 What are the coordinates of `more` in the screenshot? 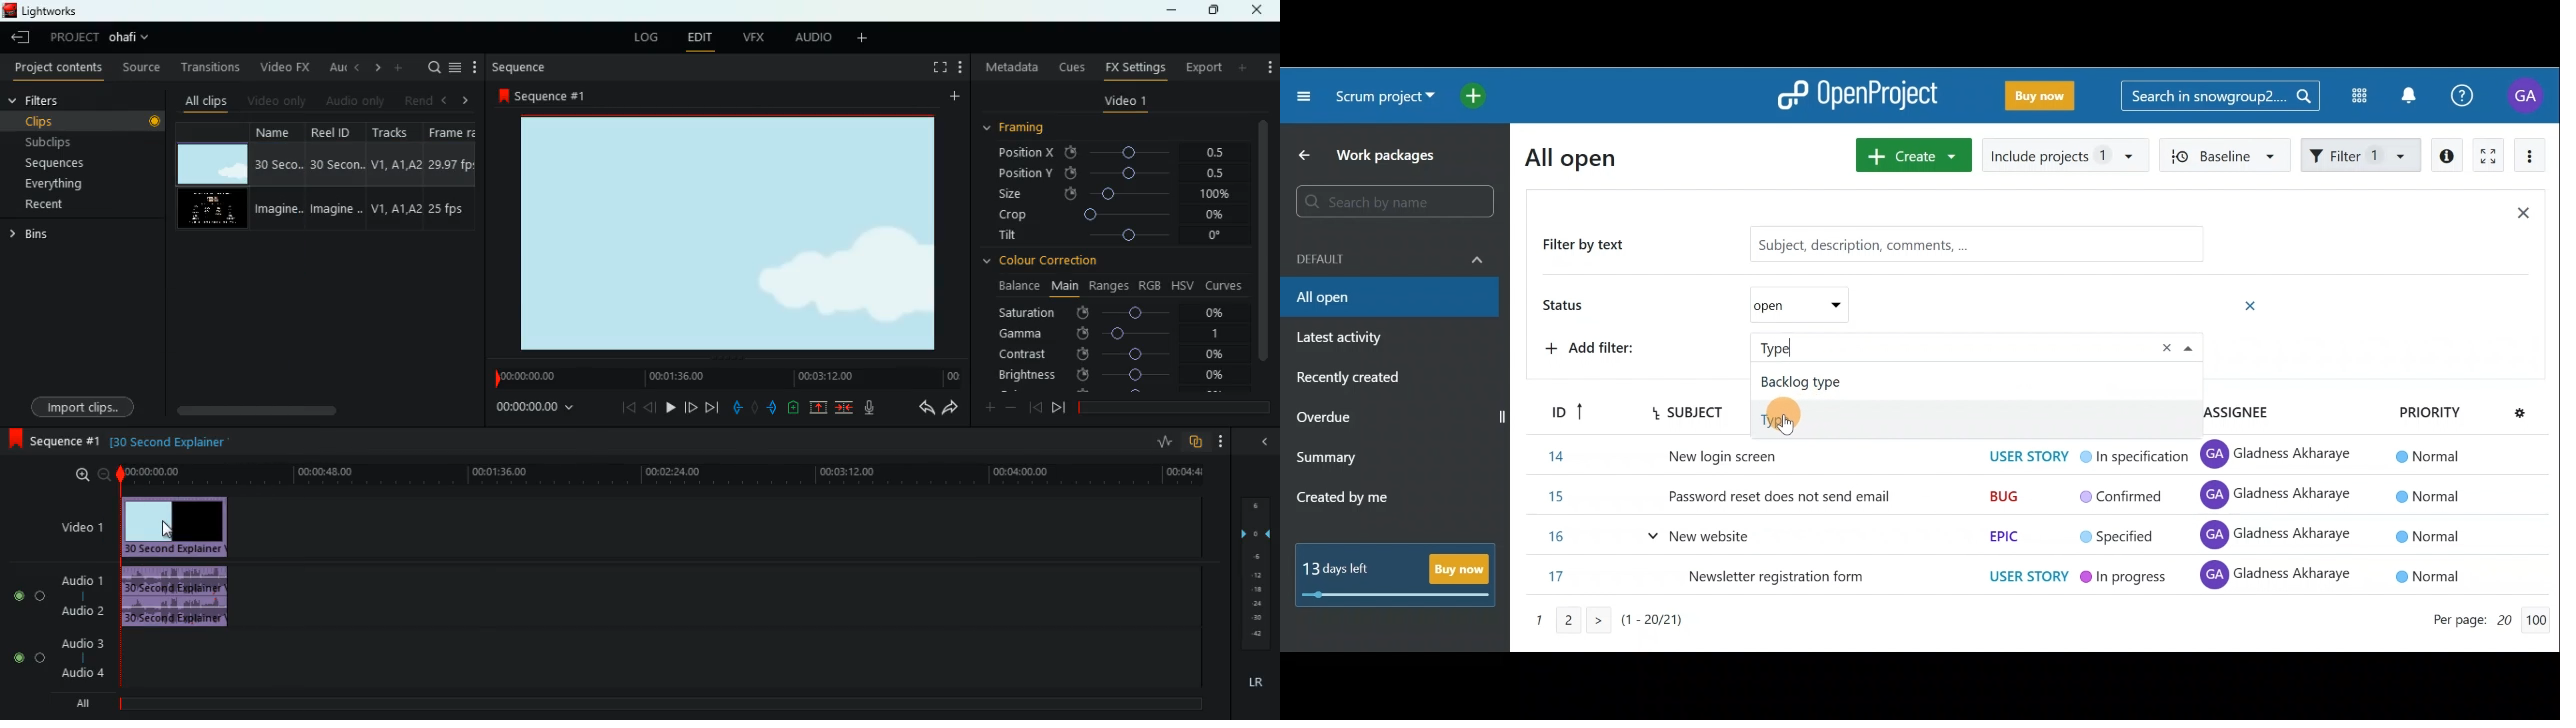 It's located at (960, 67).